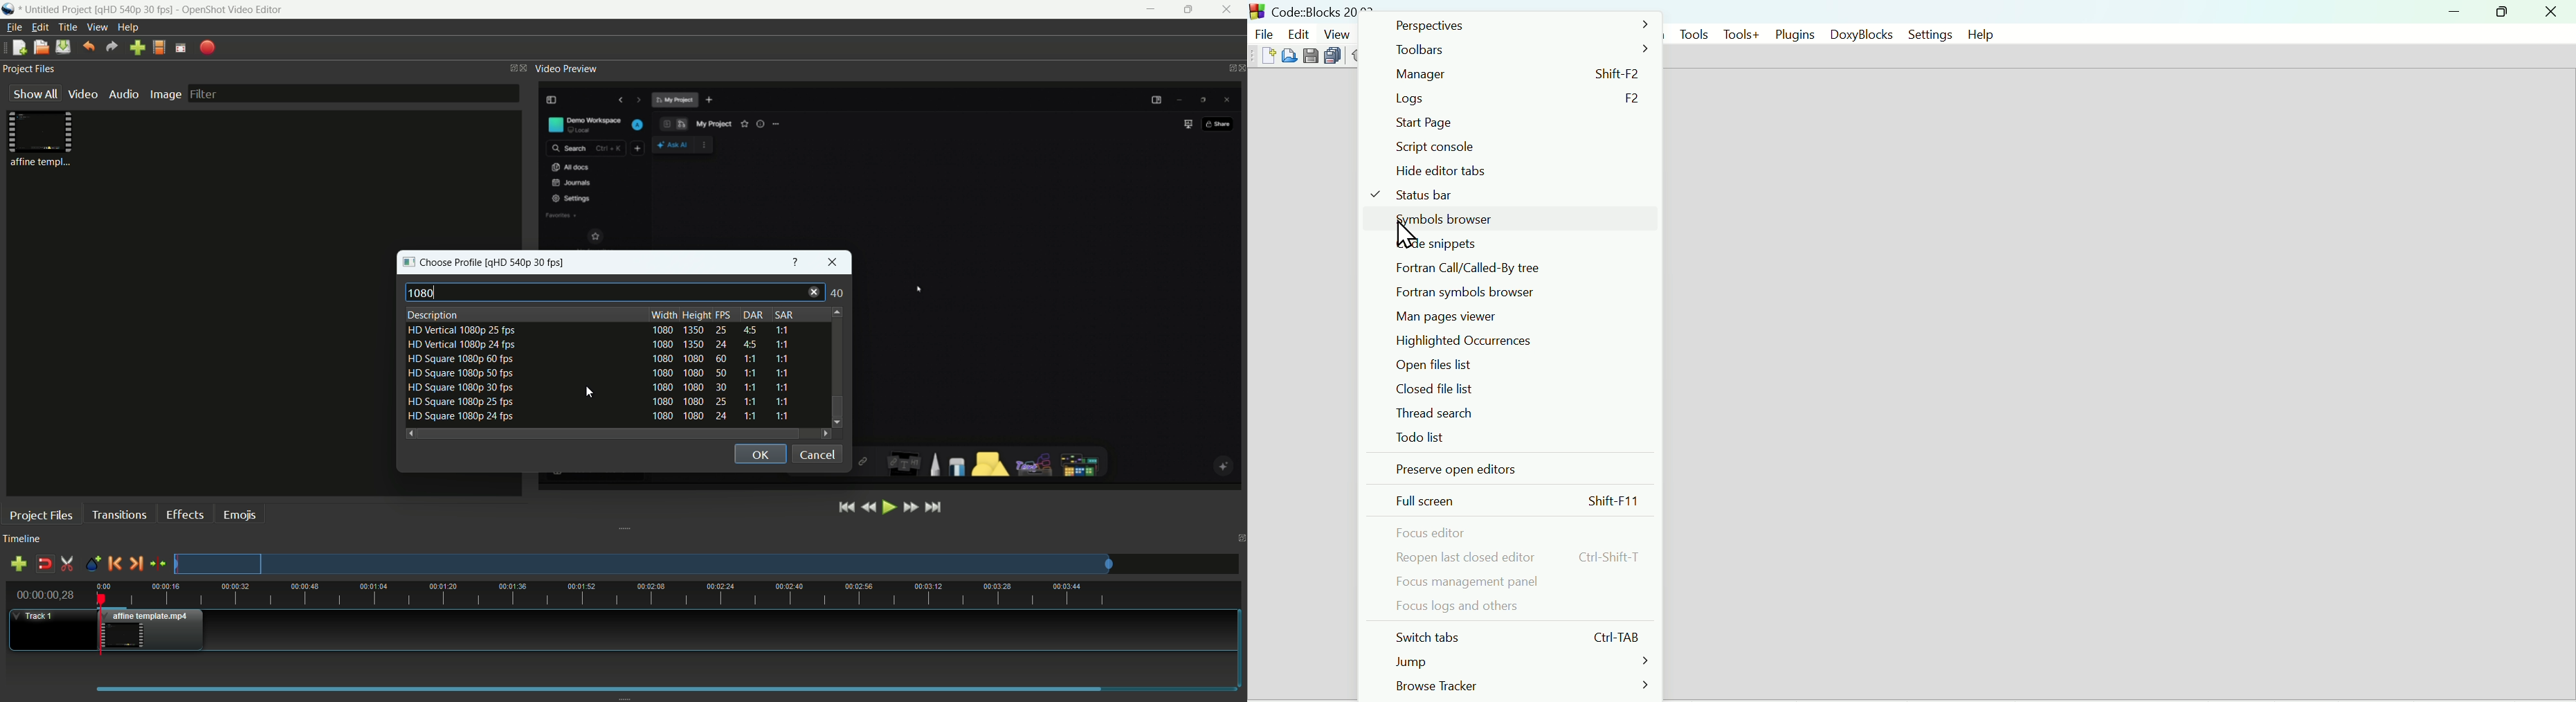  I want to click on start page, so click(1516, 123).